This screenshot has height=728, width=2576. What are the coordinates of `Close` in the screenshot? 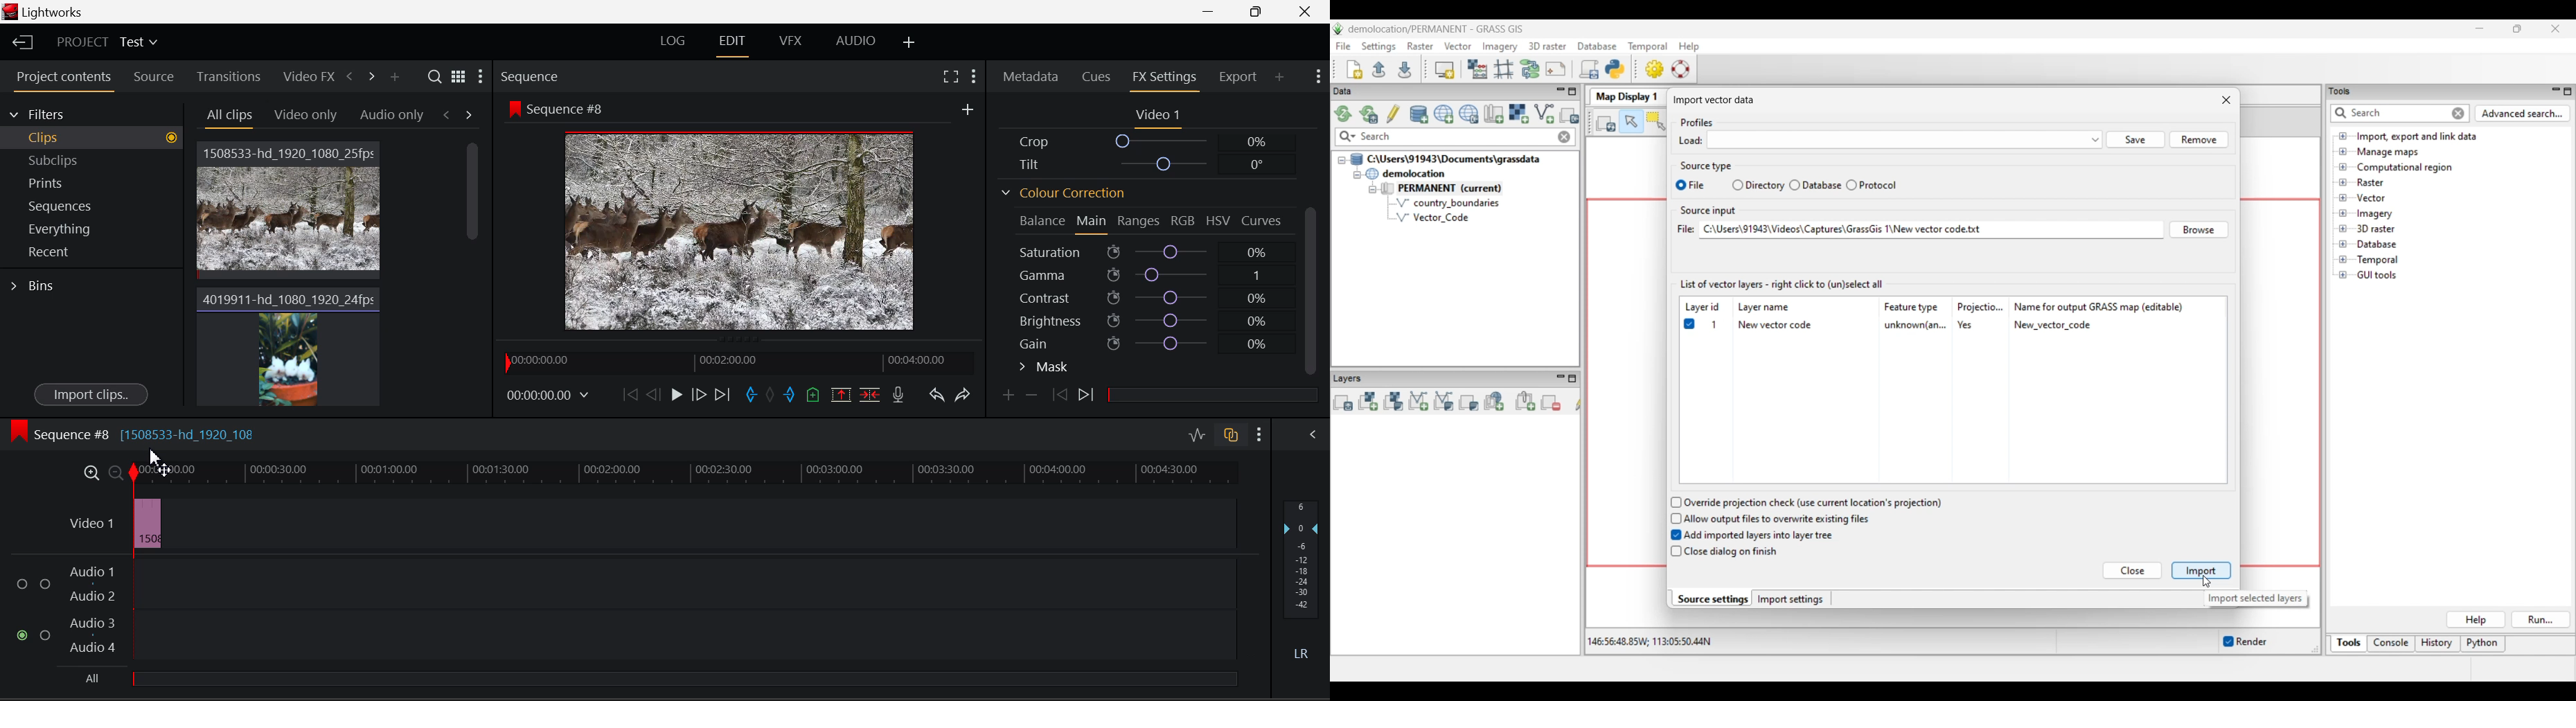 It's located at (1305, 12).